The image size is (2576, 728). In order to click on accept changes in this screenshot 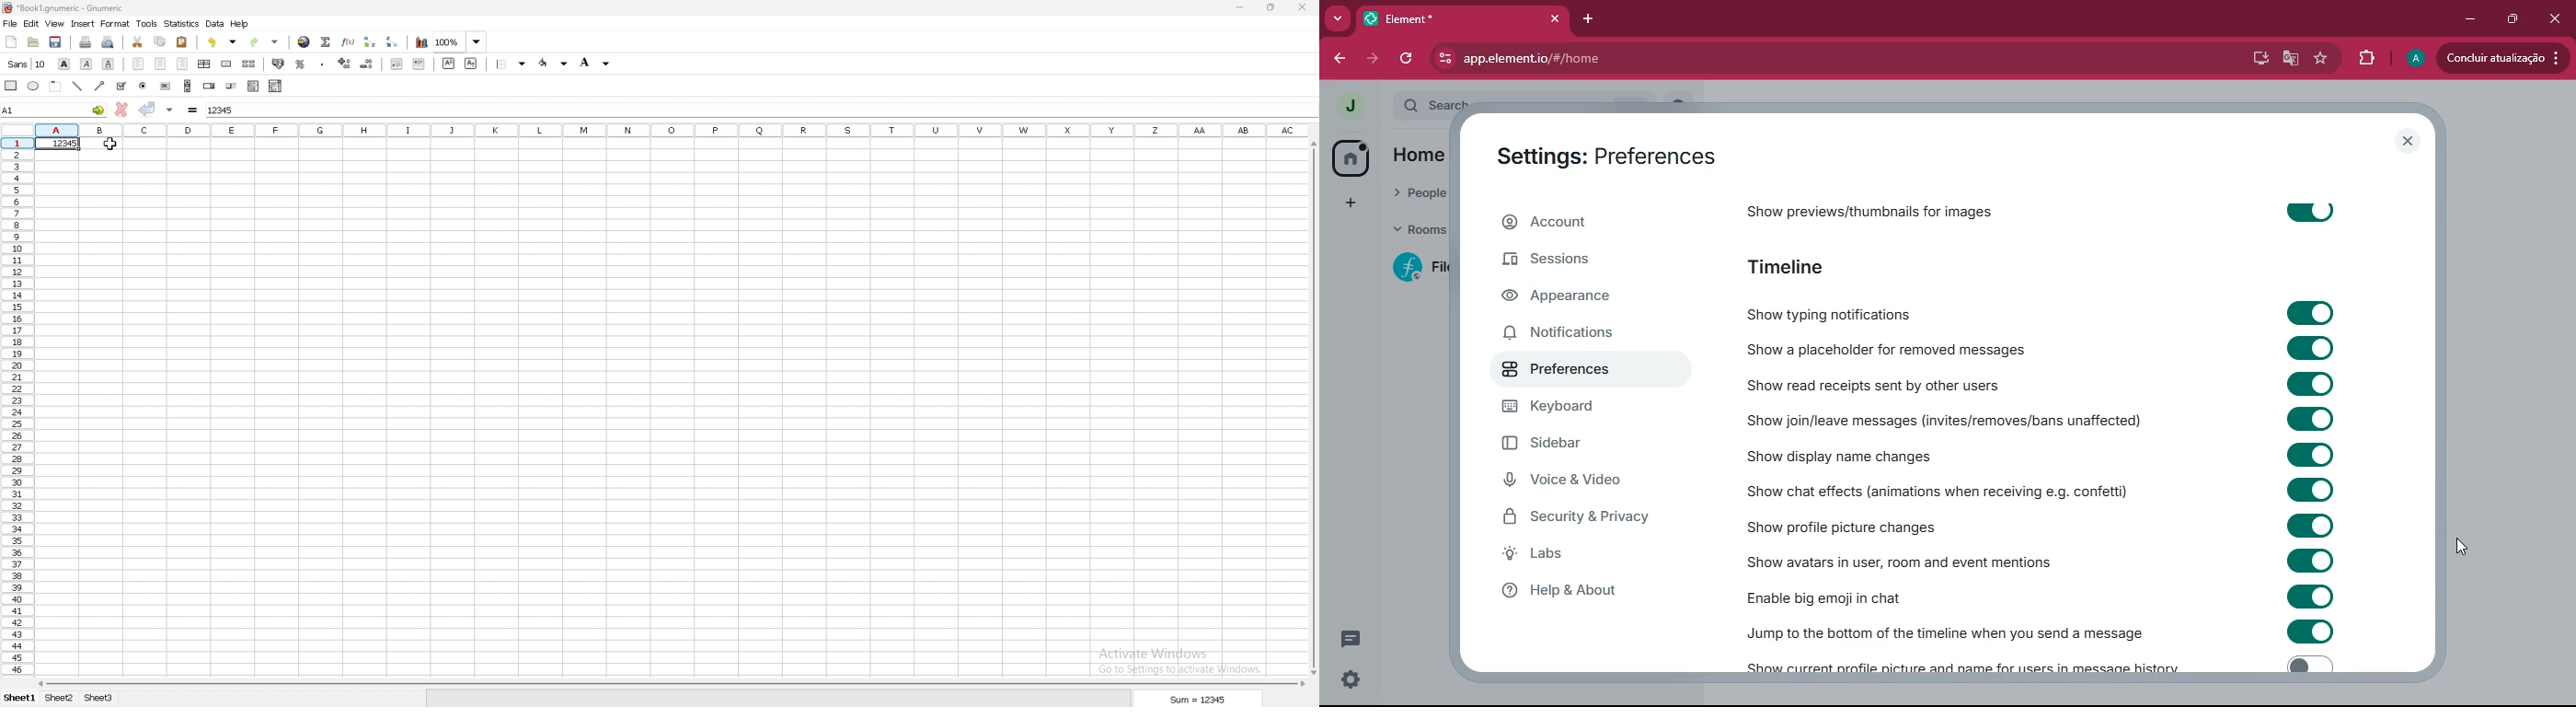, I will do `click(148, 110)`.